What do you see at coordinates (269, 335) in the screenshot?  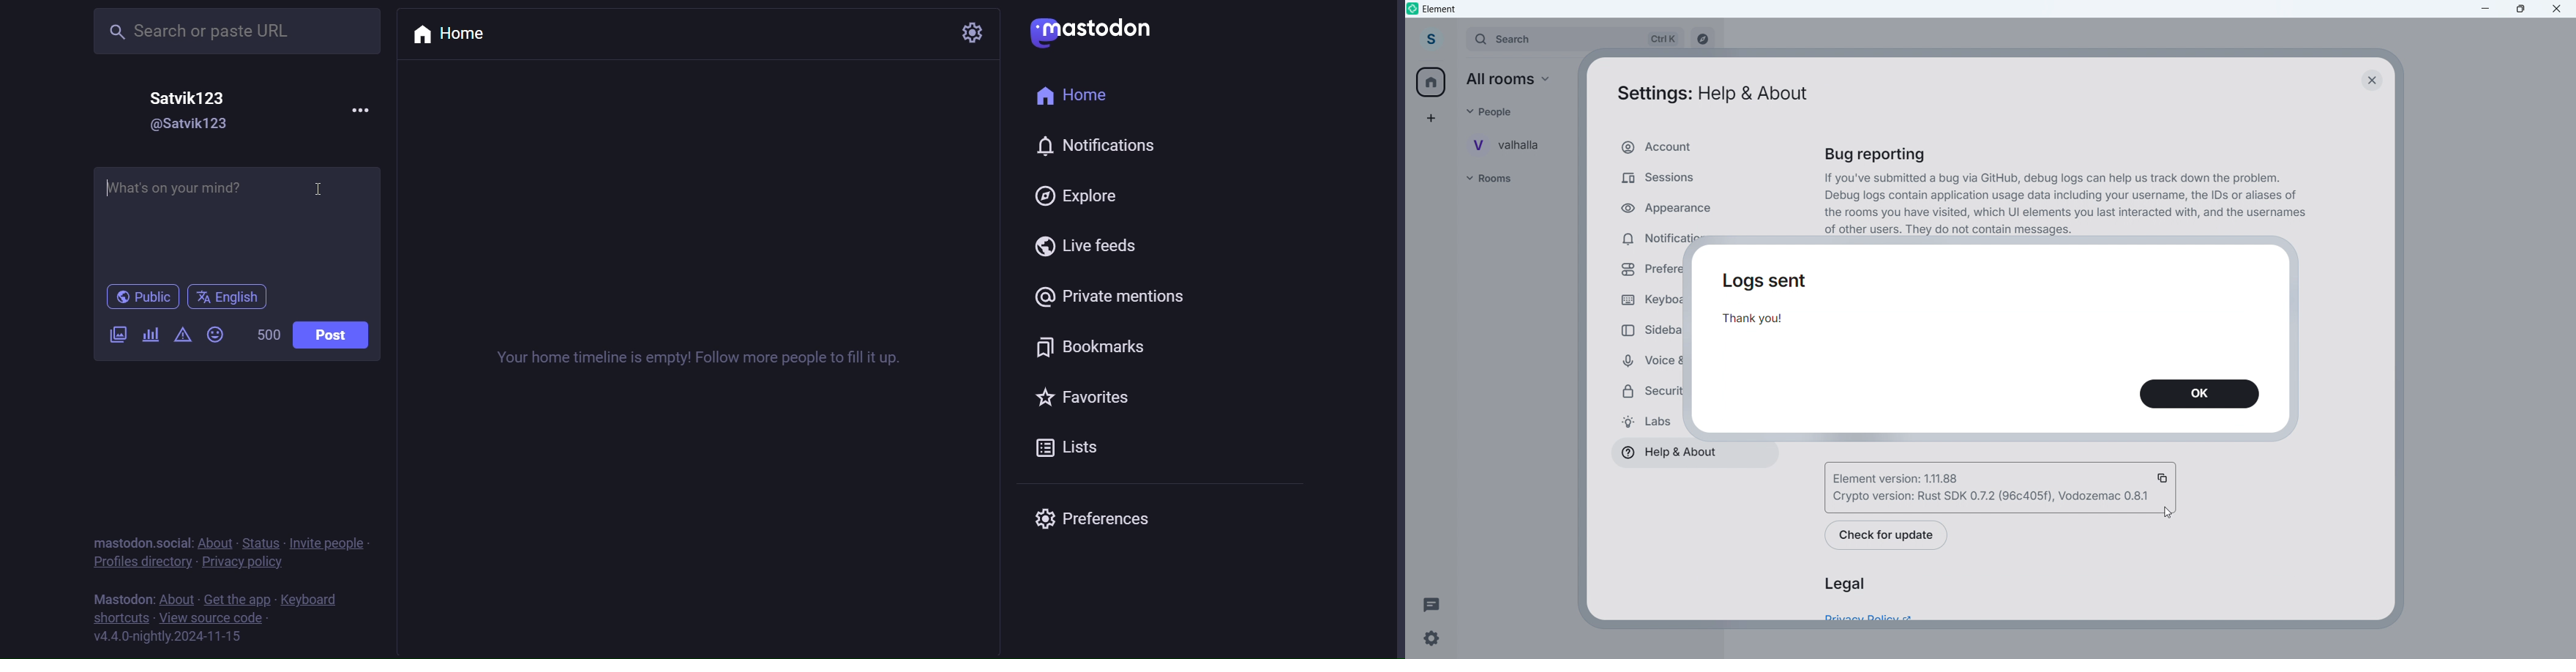 I see `word limit` at bounding box center [269, 335].